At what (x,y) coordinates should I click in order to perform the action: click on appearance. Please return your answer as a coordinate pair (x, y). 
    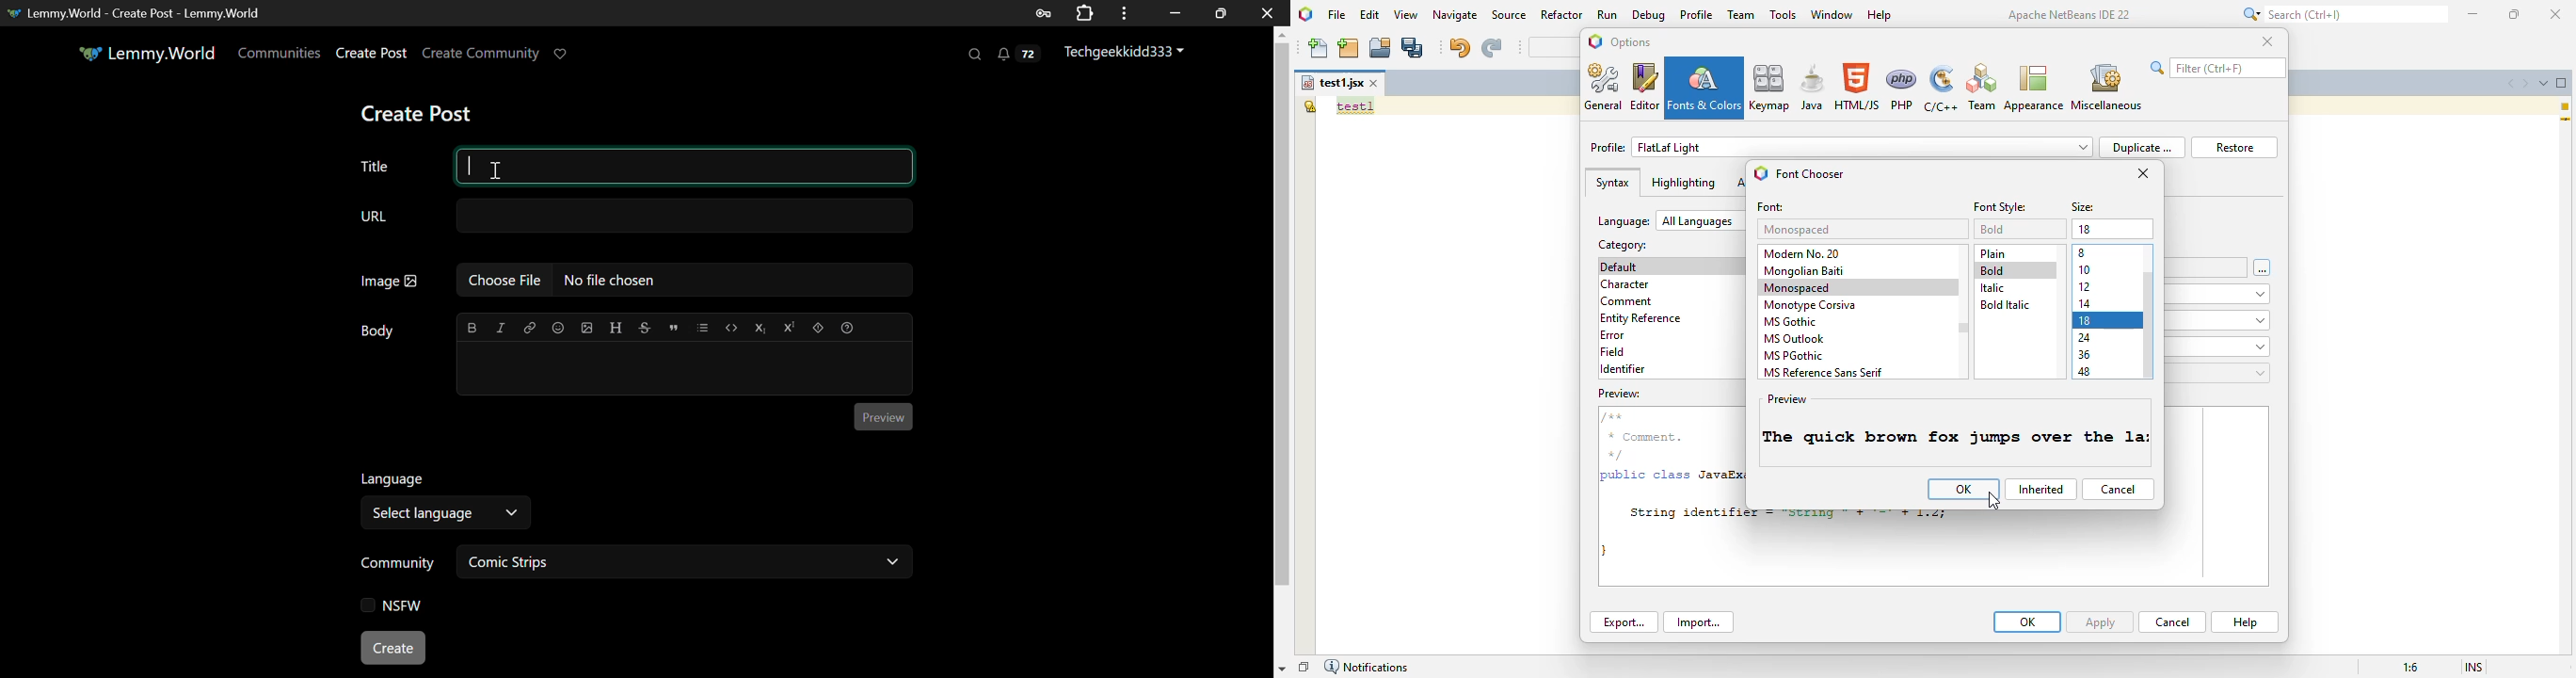
    Looking at the image, I should click on (2033, 88).